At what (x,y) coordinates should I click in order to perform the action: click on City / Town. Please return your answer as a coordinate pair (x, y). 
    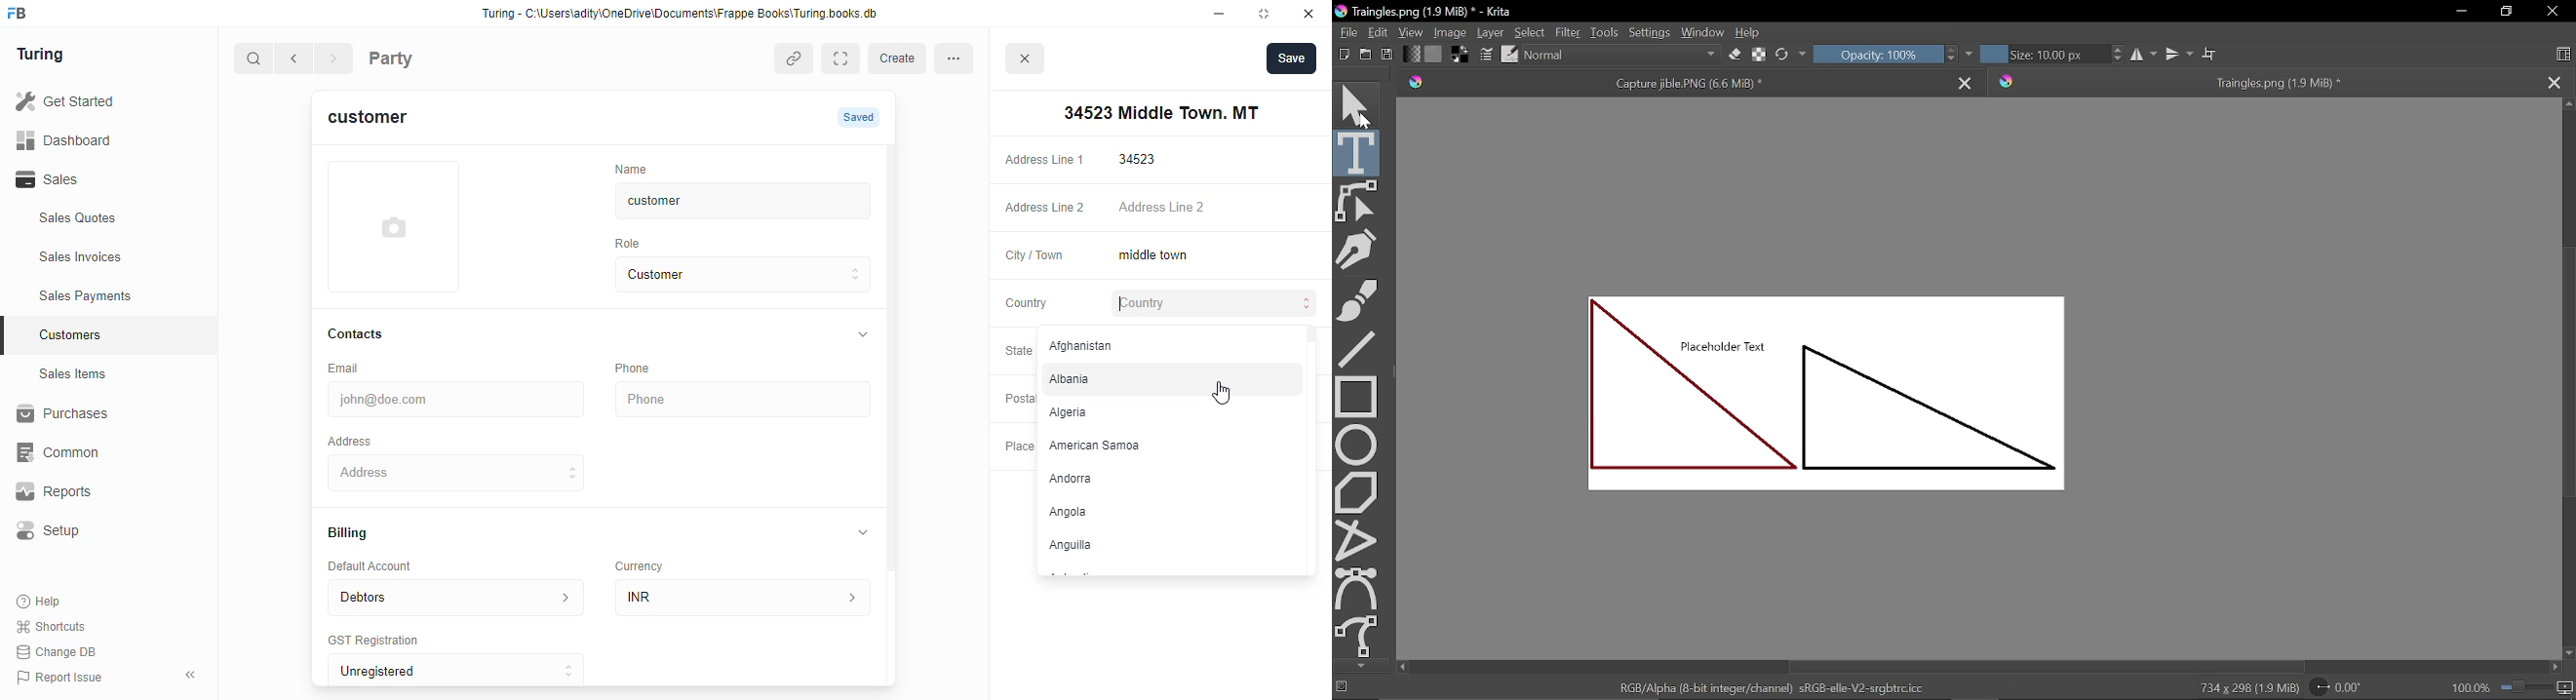
    Looking at the image, I should click on (1034, 257).